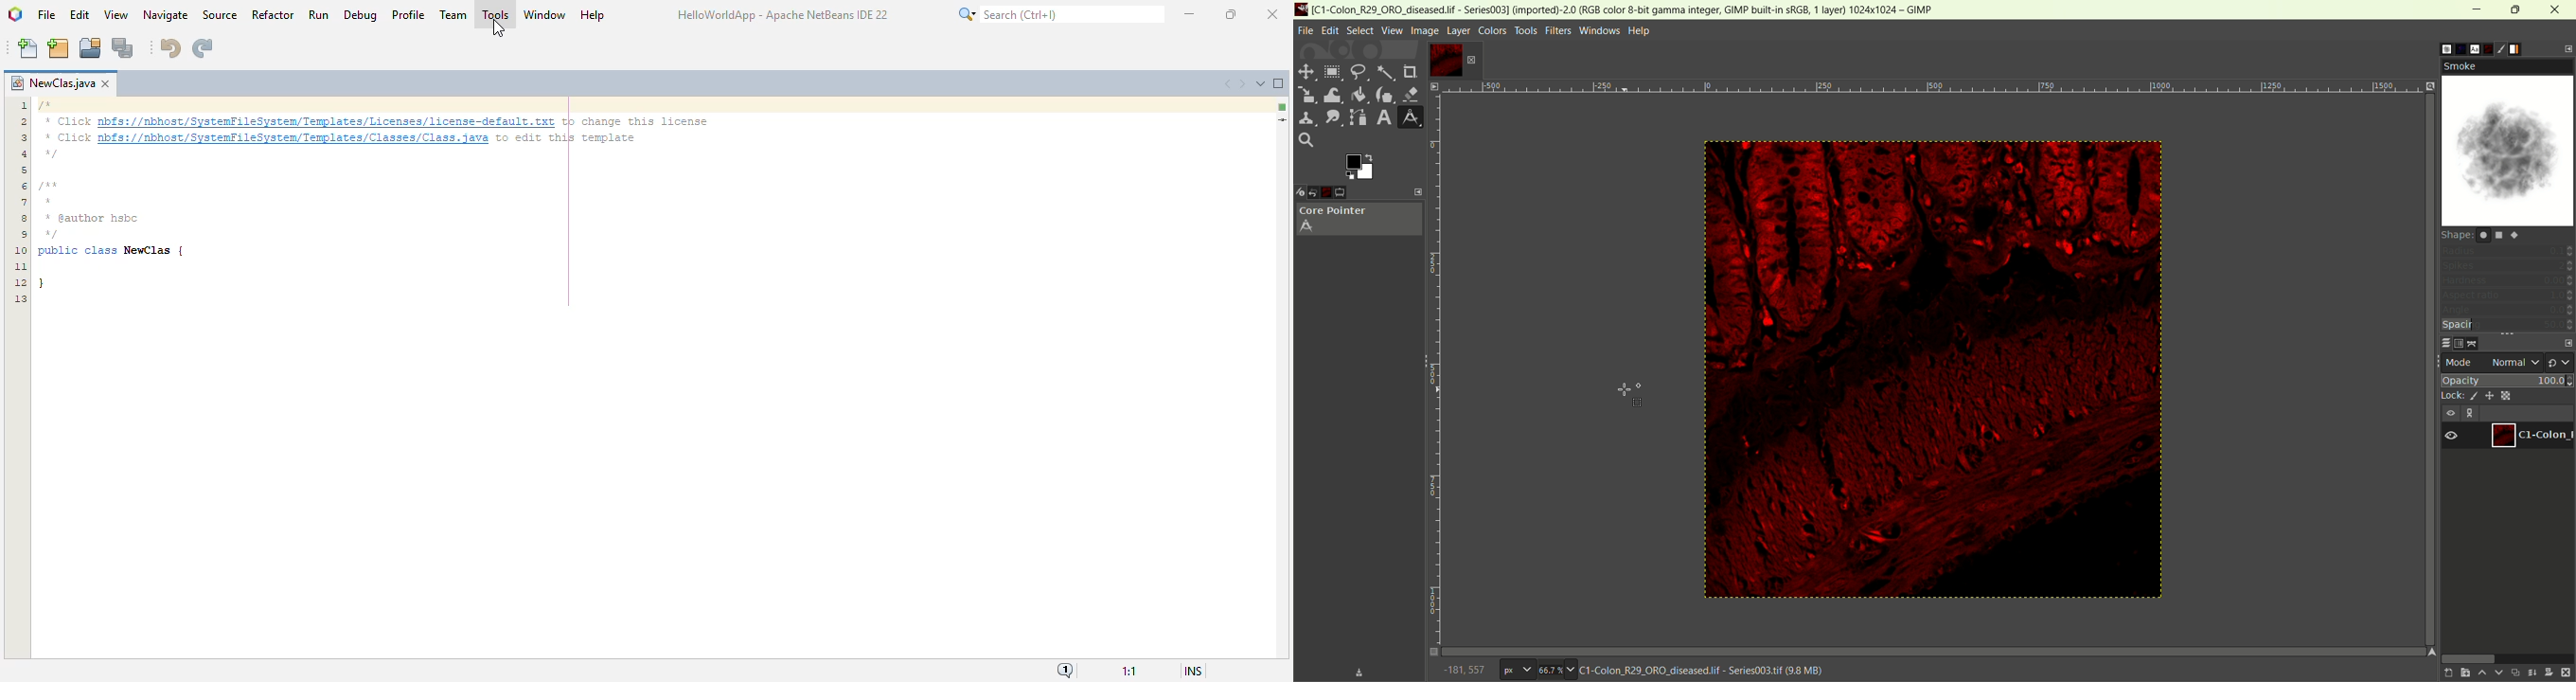  I want to click on undo history, so click(1318, 193).